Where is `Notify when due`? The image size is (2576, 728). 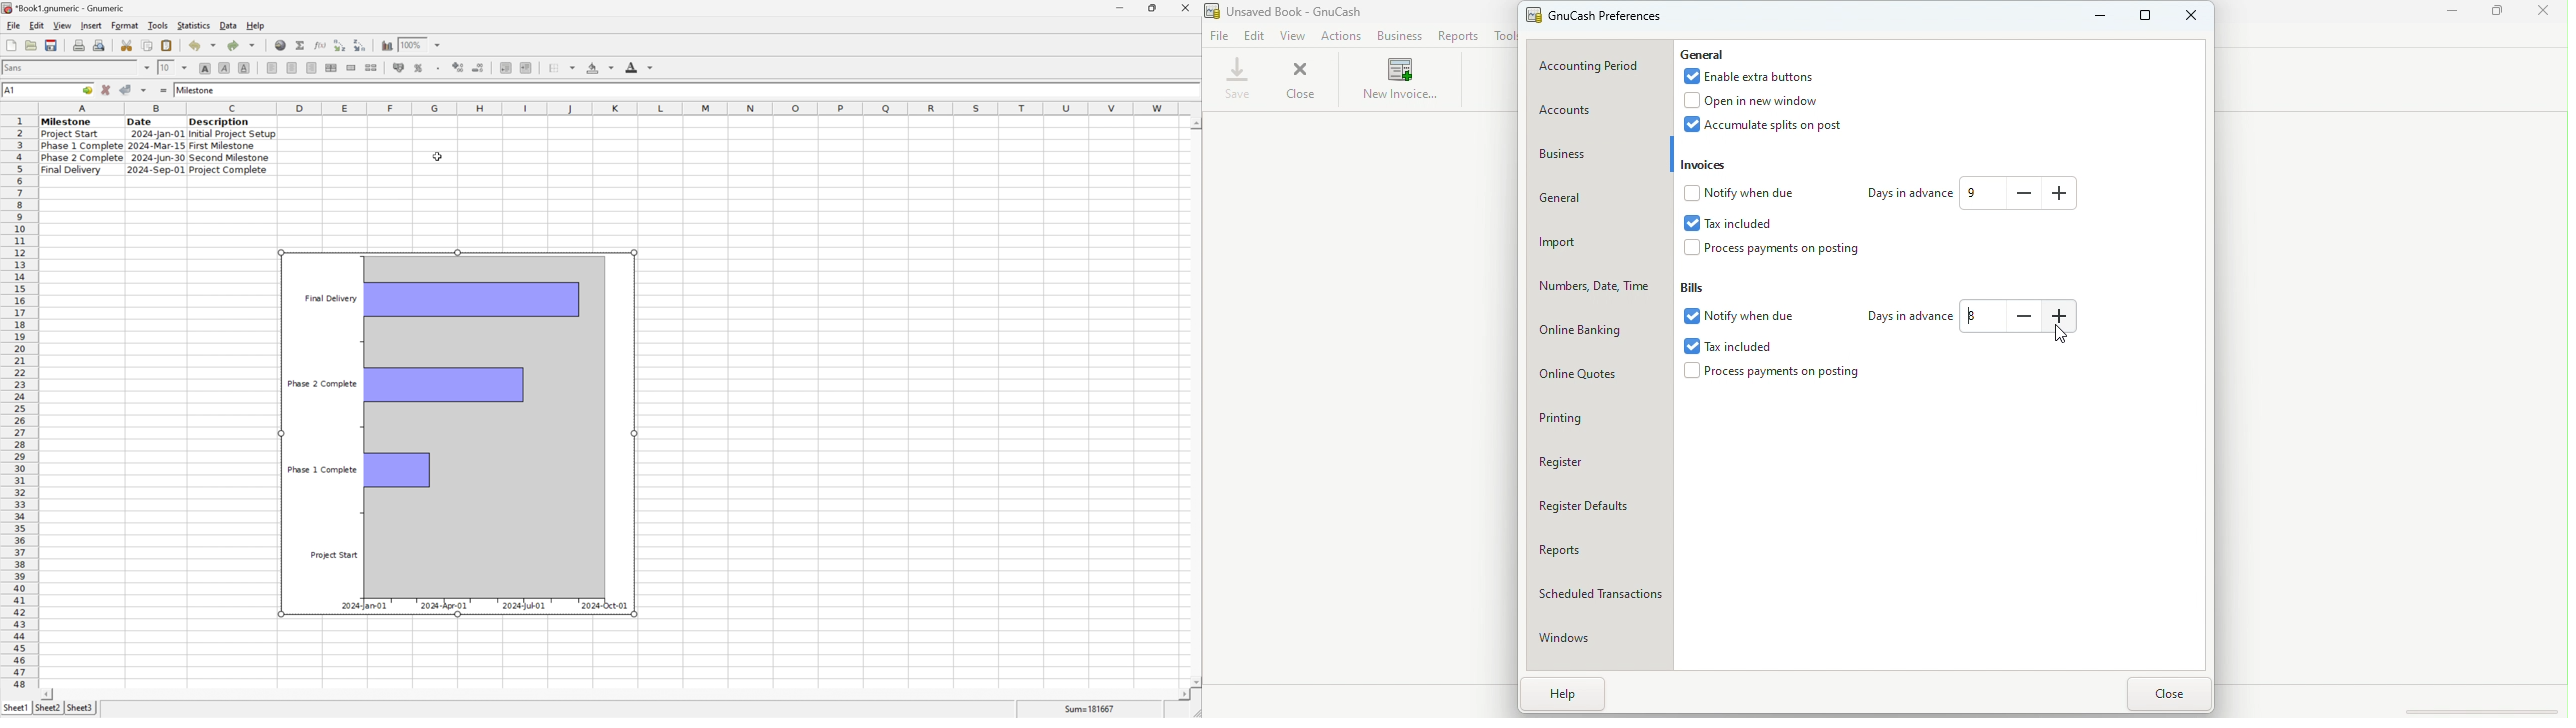
Notify when due is located at coordinates (1739, 318).